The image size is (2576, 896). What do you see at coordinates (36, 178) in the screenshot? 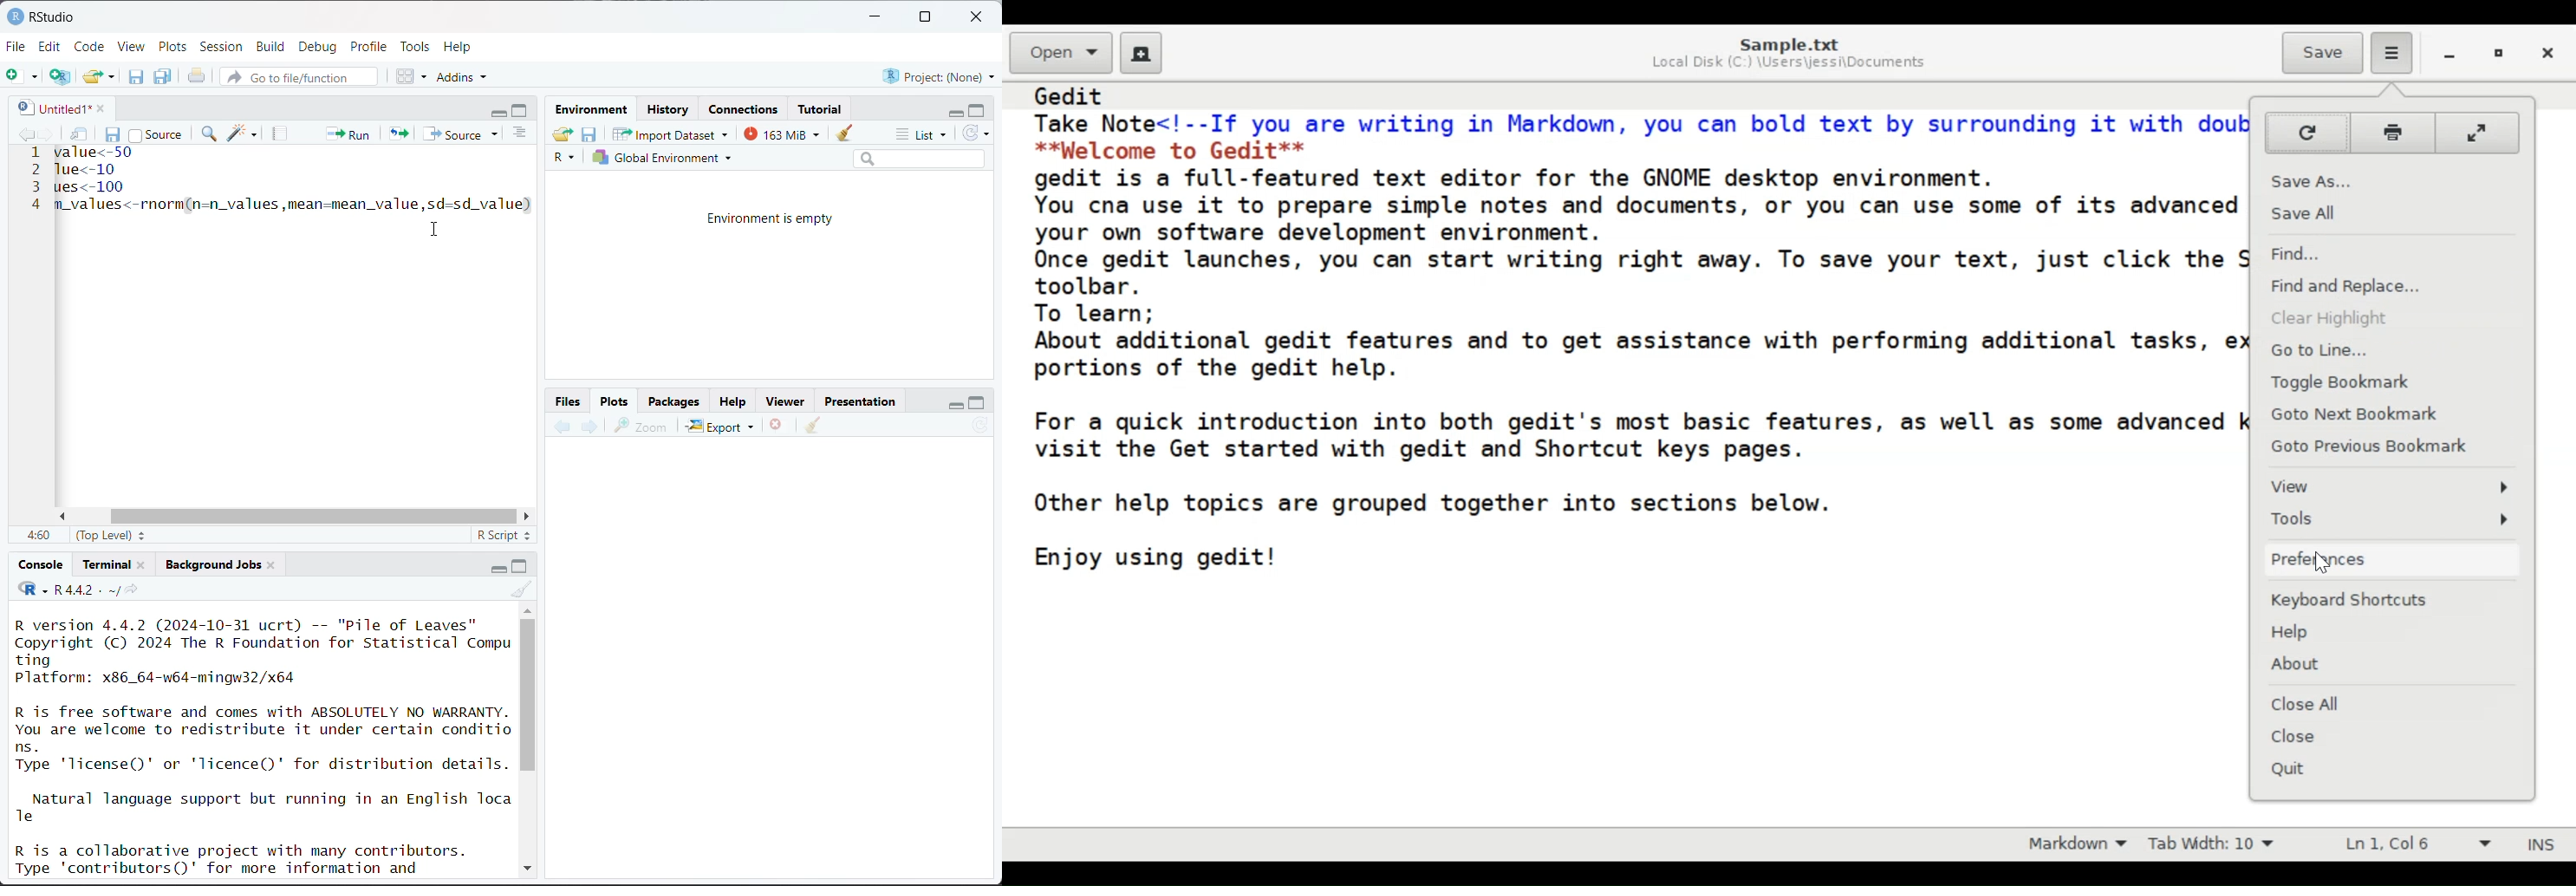
I see `line number` at bounding box center [36, 178].